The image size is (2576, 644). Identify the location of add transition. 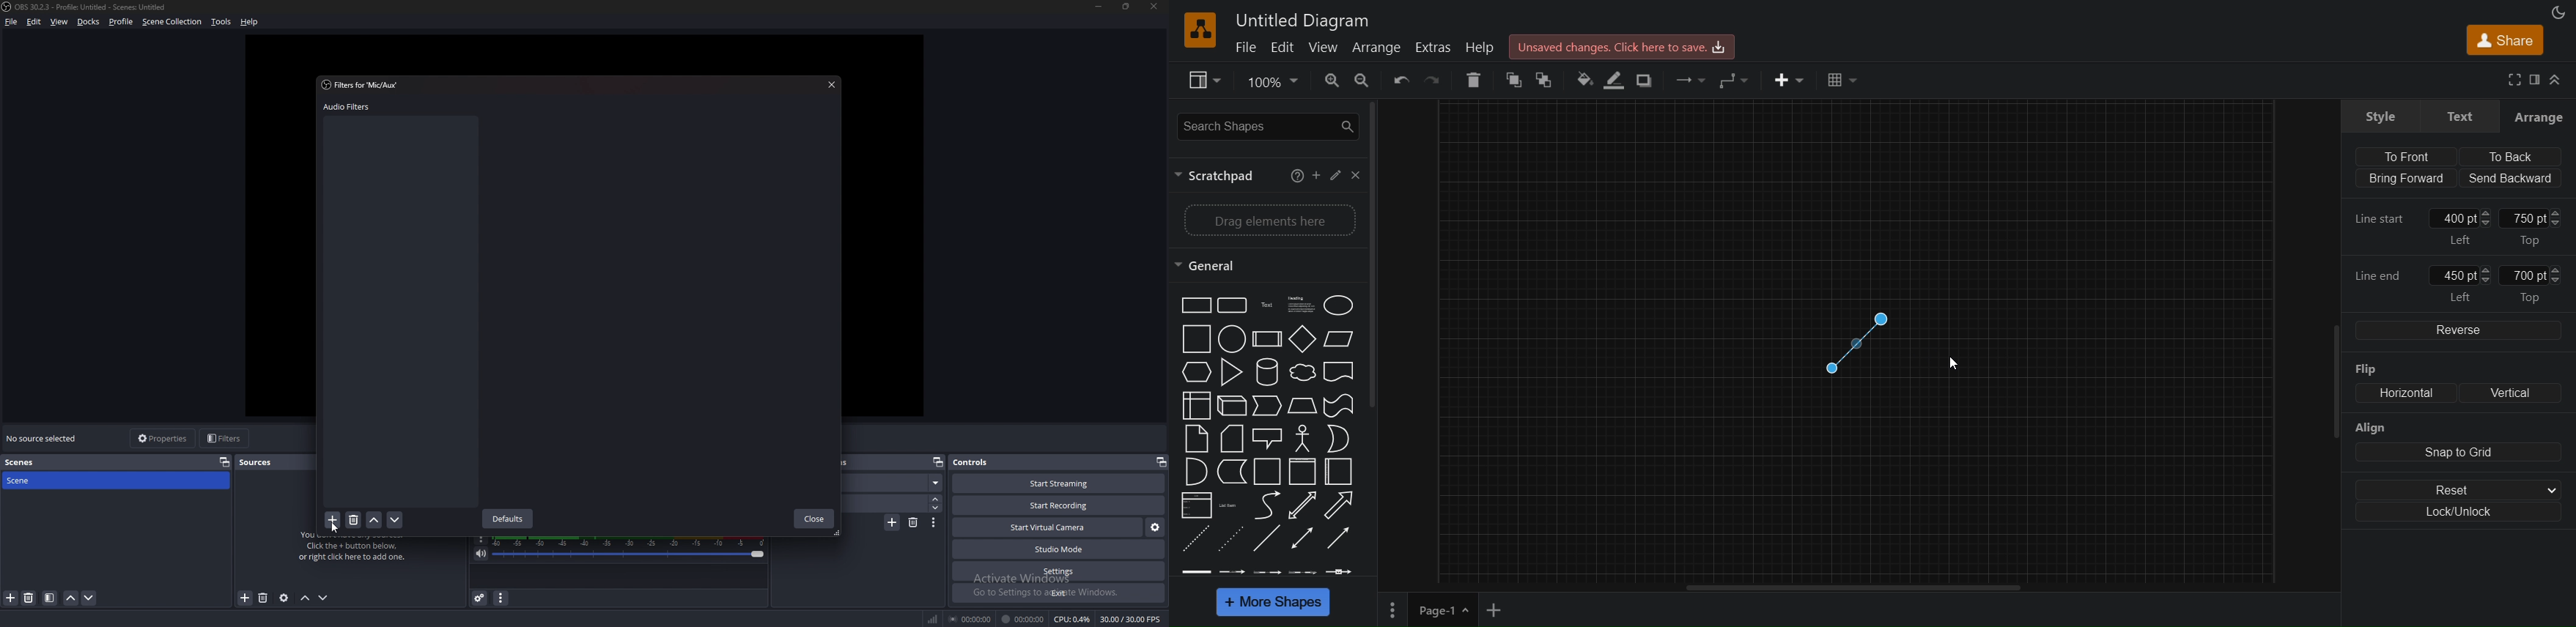
(891, 524).